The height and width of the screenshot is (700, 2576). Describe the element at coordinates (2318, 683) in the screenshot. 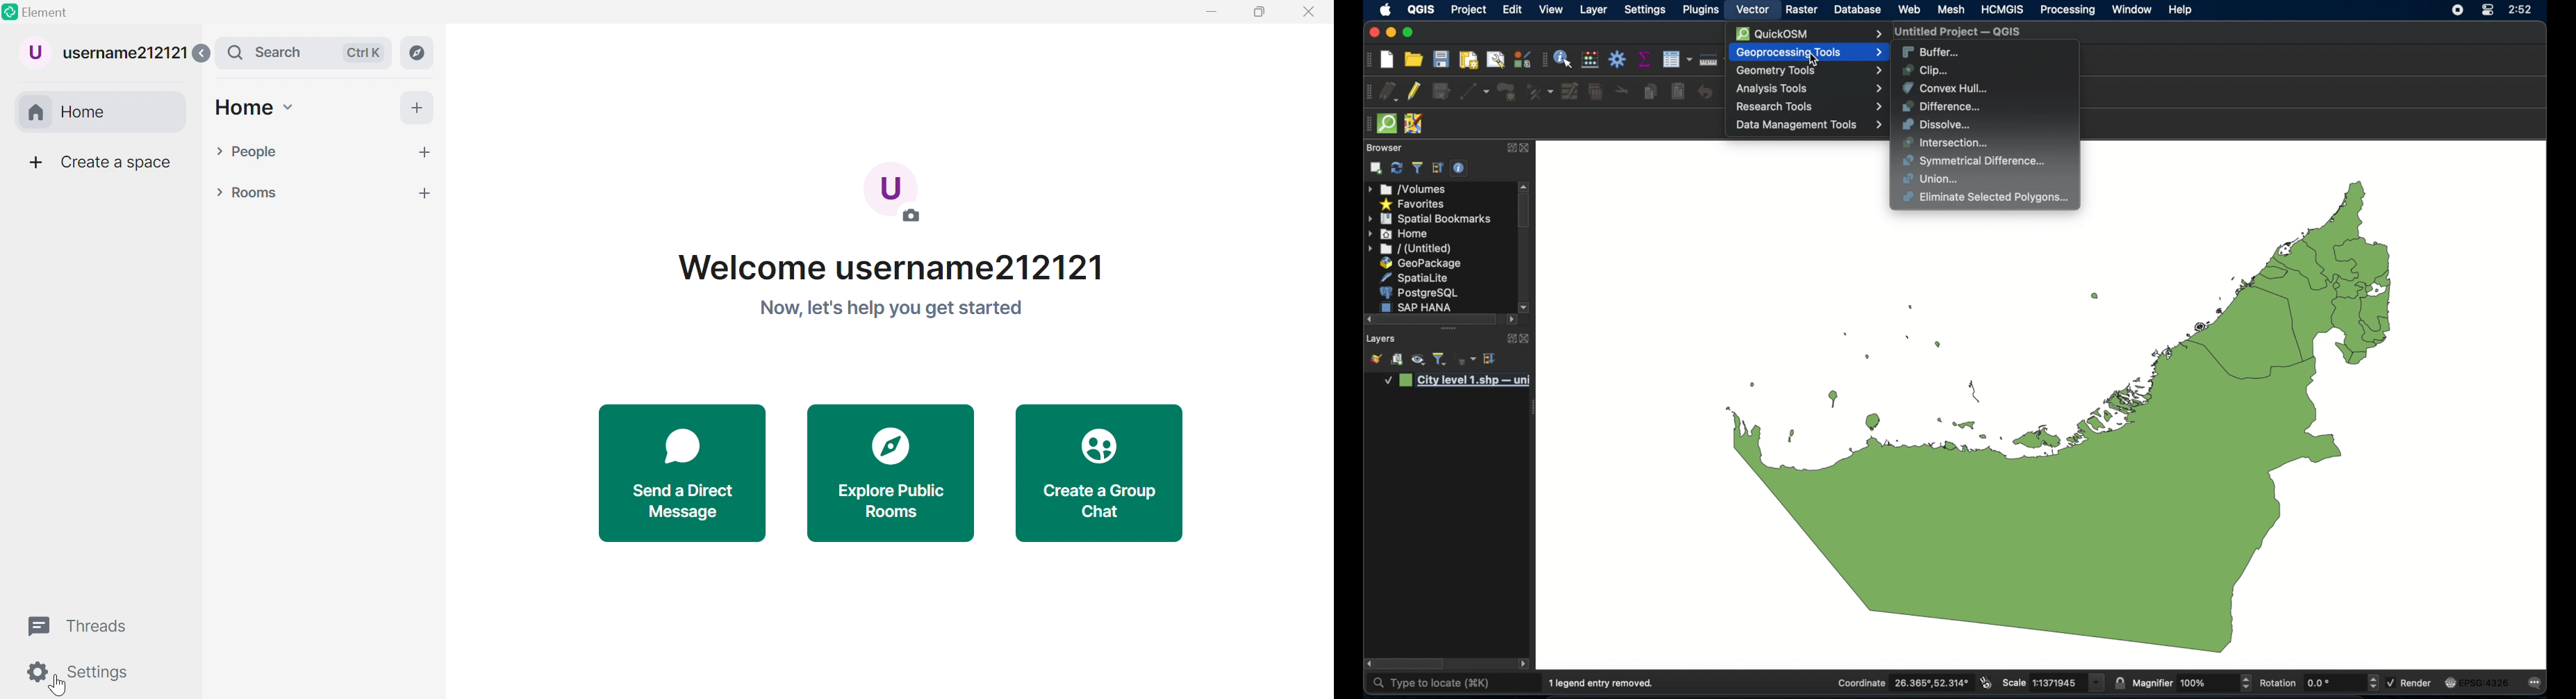

I see `rotation` at that location.